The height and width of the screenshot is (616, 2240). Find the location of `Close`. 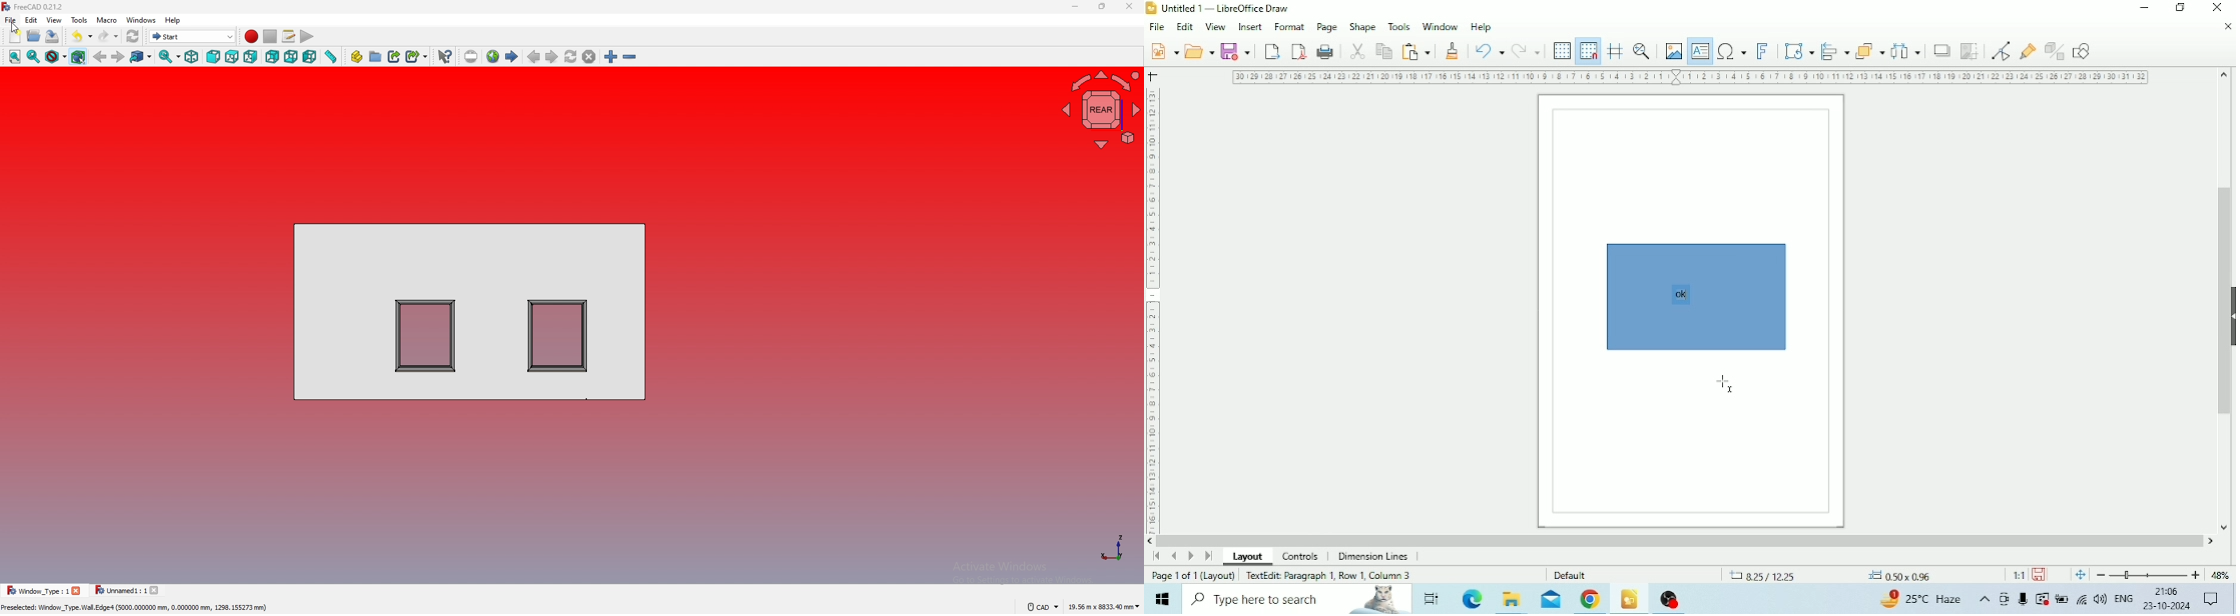

Close is located at coordinates (2218, 7).